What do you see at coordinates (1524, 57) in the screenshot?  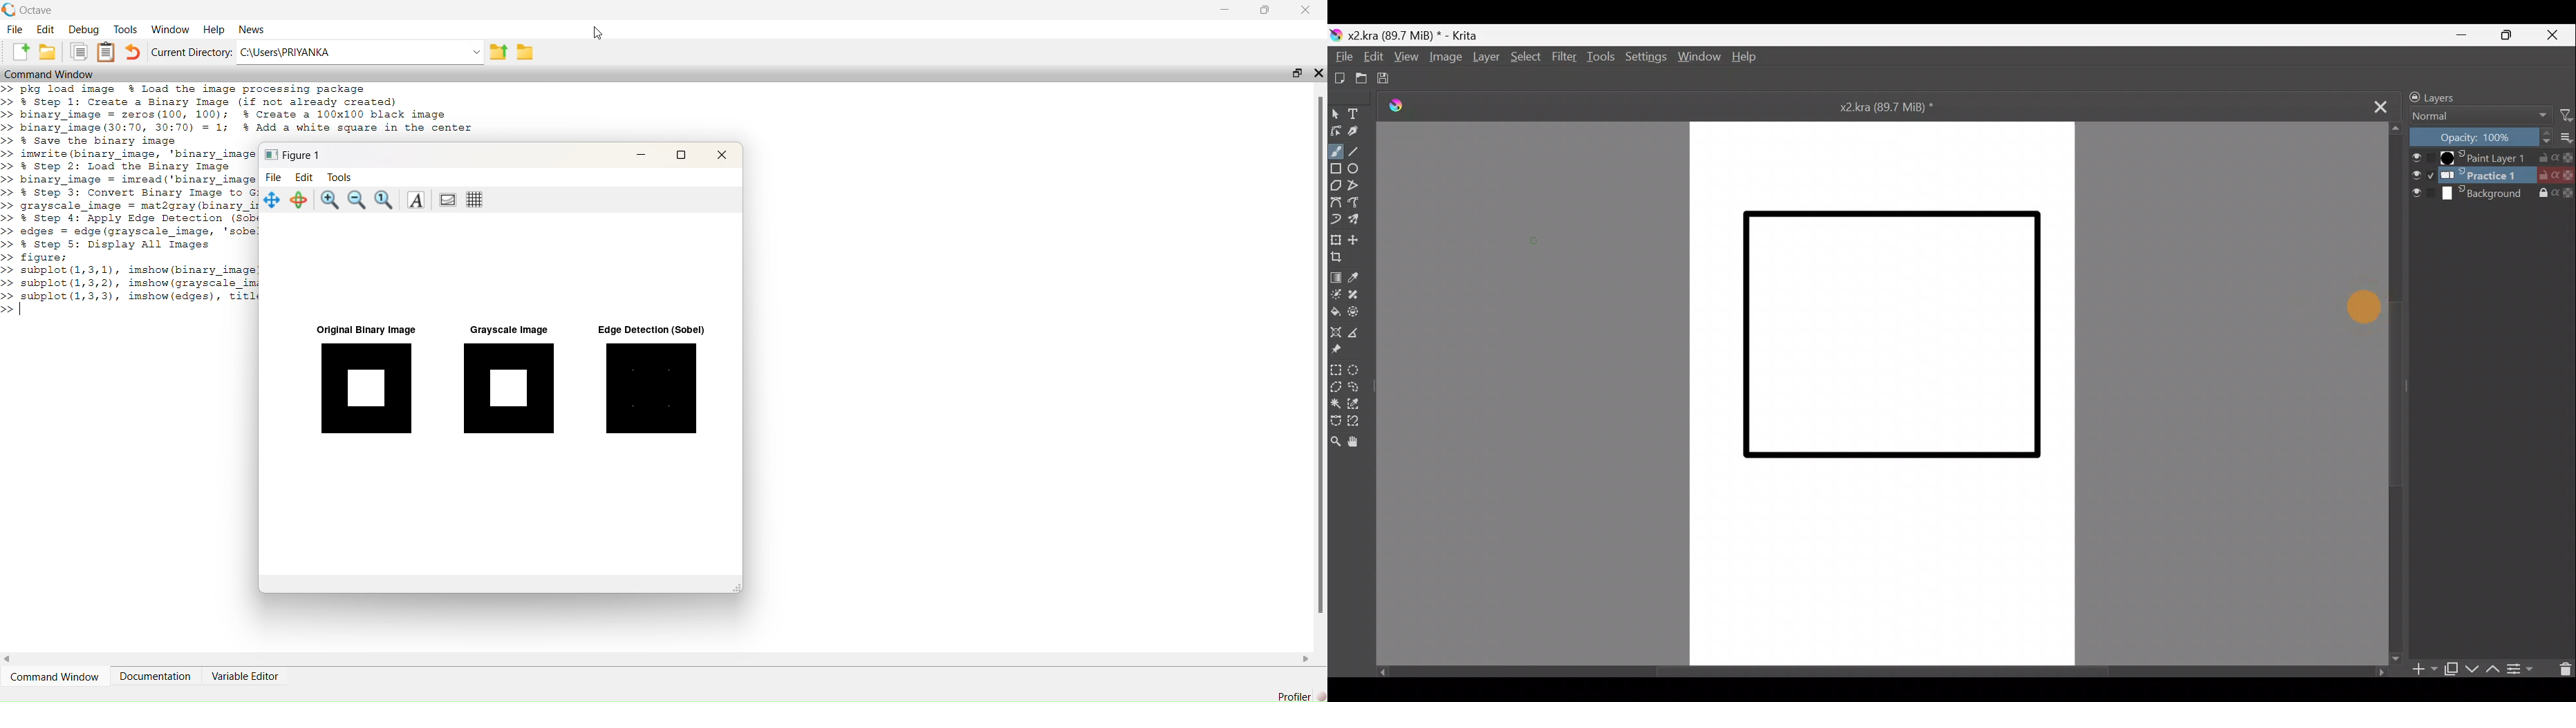 I see `Select` at bounding box center [1524, 57].